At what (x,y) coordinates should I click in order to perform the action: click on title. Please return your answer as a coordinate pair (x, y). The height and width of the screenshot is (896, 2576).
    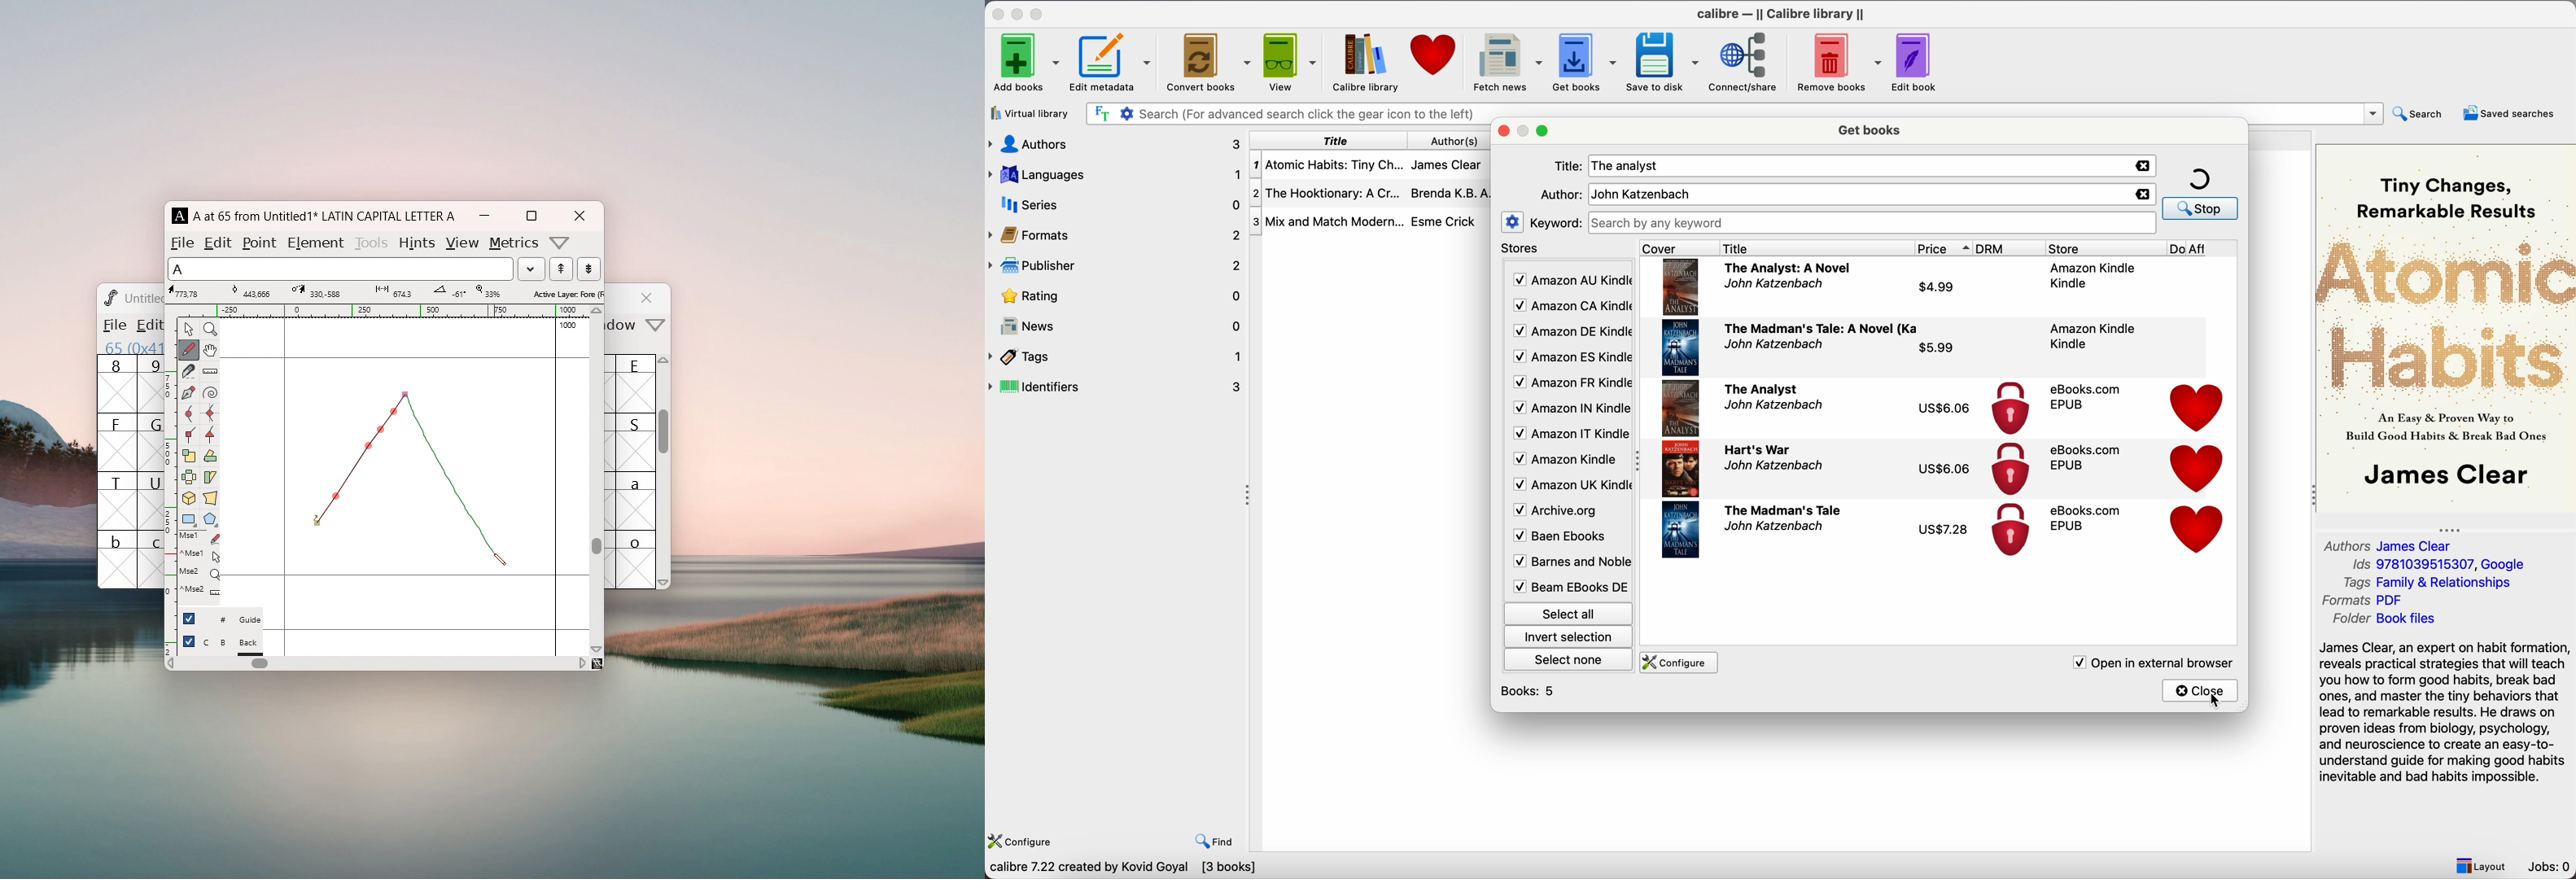
    Looking at the image, I should click on (1335, 141).